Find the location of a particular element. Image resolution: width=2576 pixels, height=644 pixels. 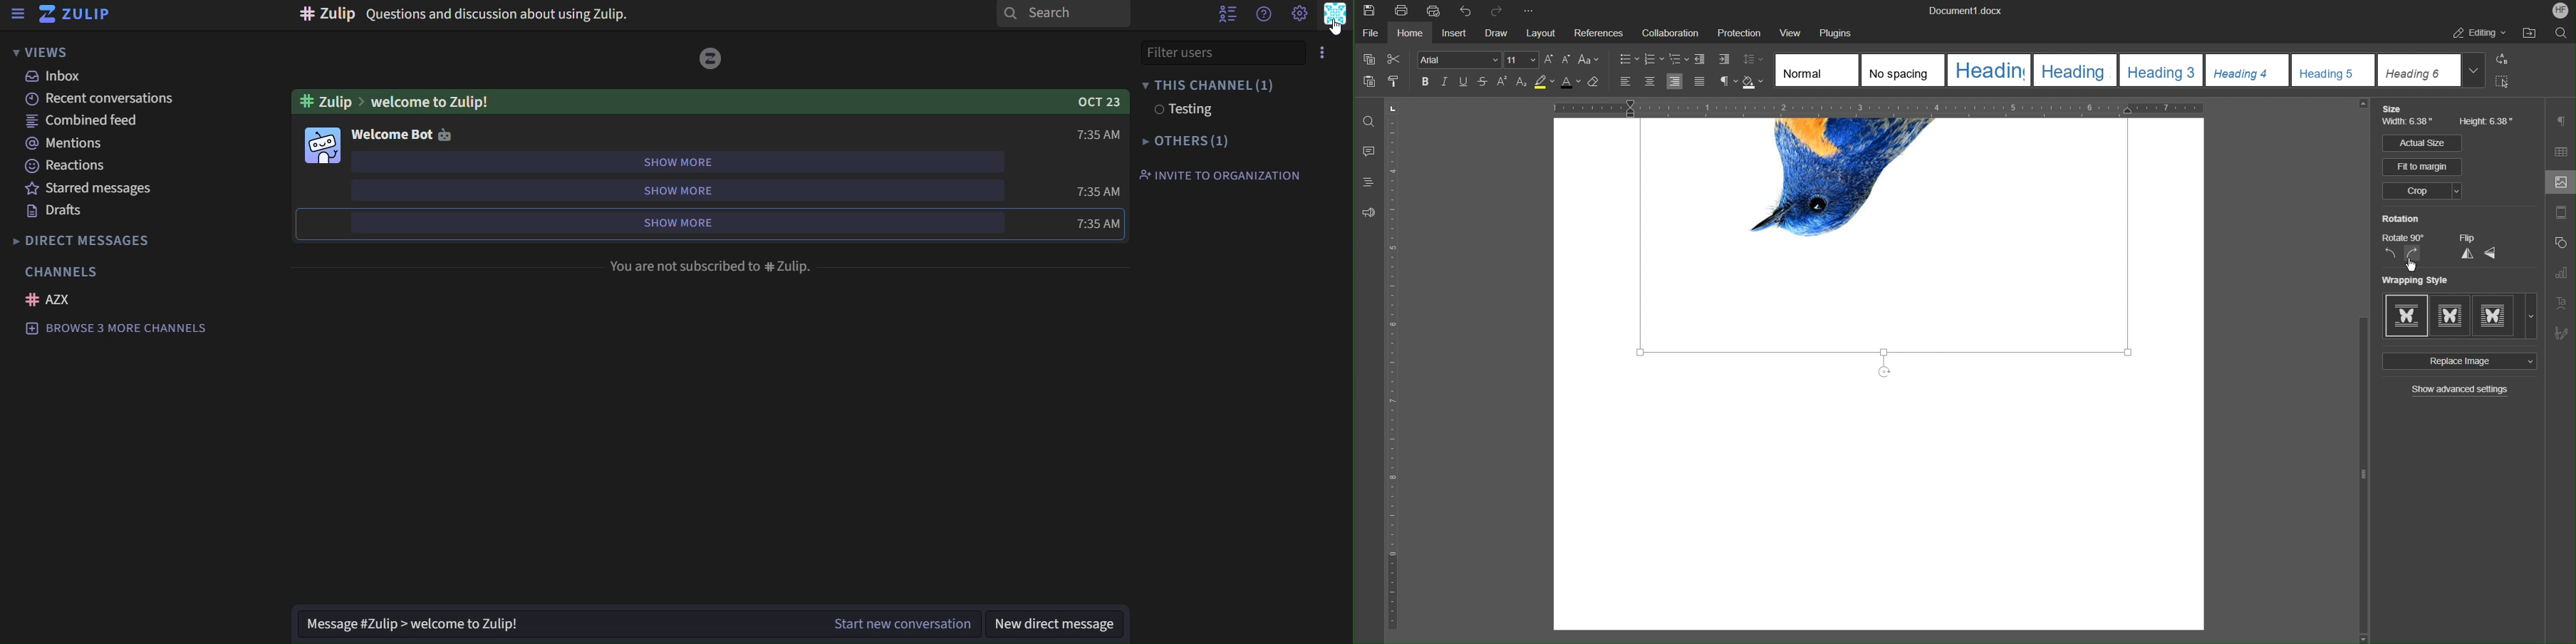

drafts is located at coordinates (53, 211).